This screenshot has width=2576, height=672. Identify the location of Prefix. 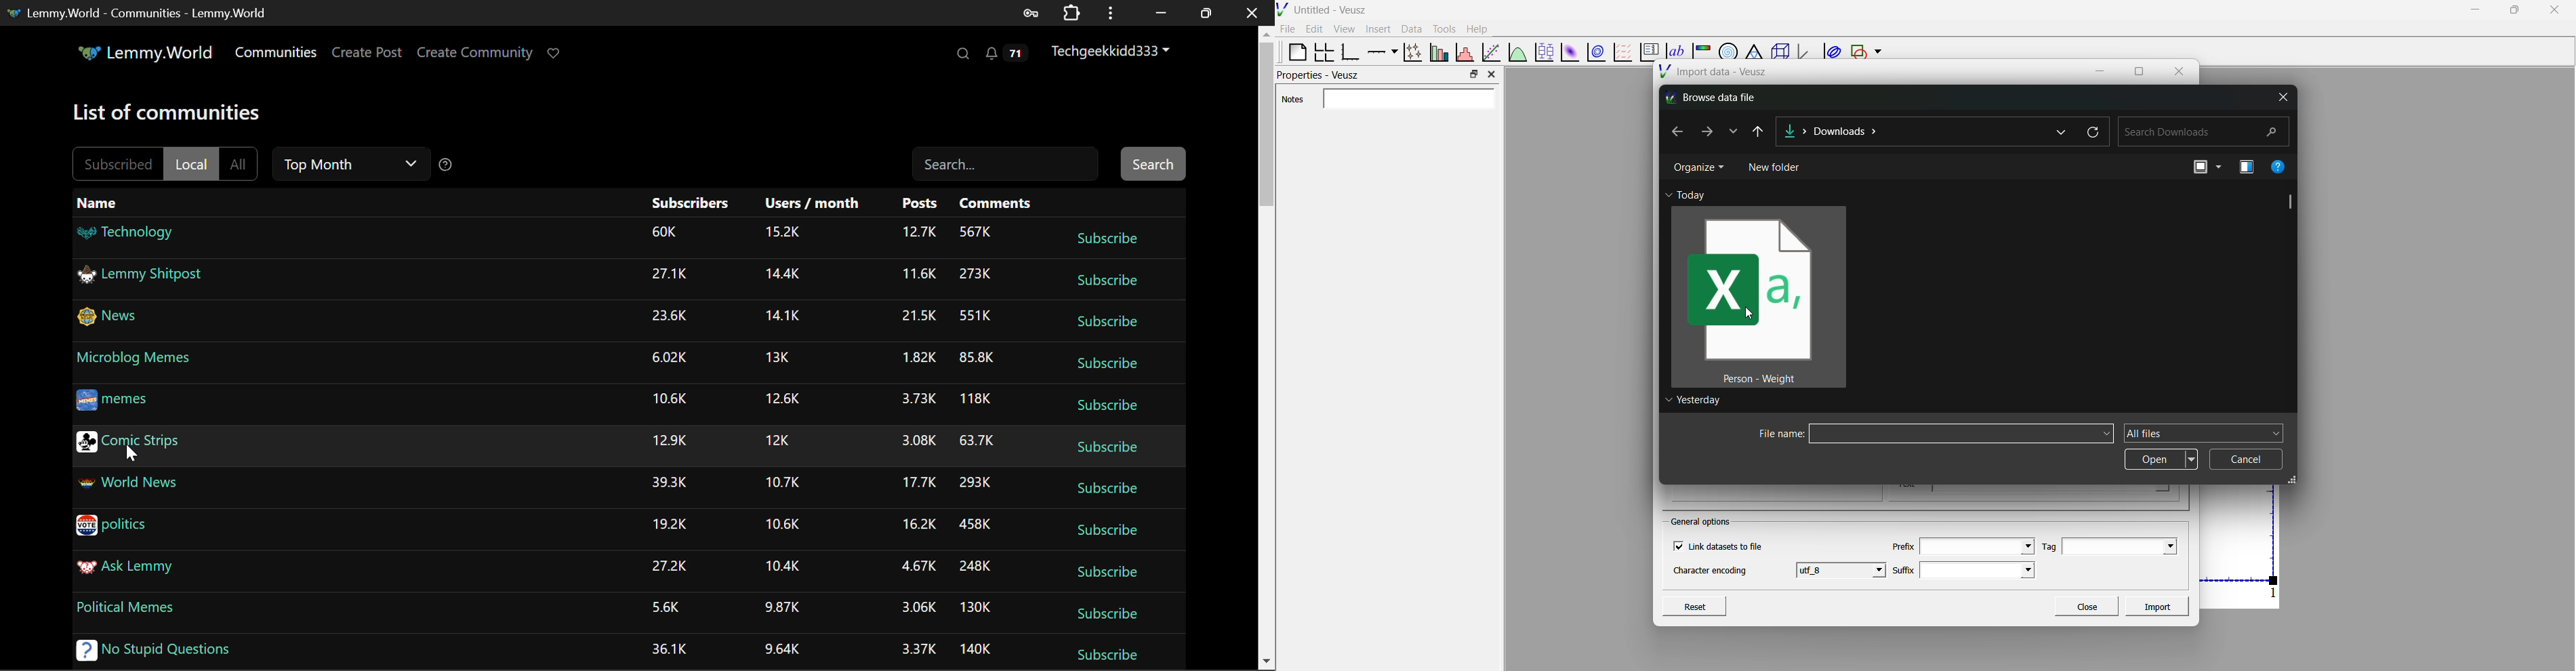
(1903, 542).